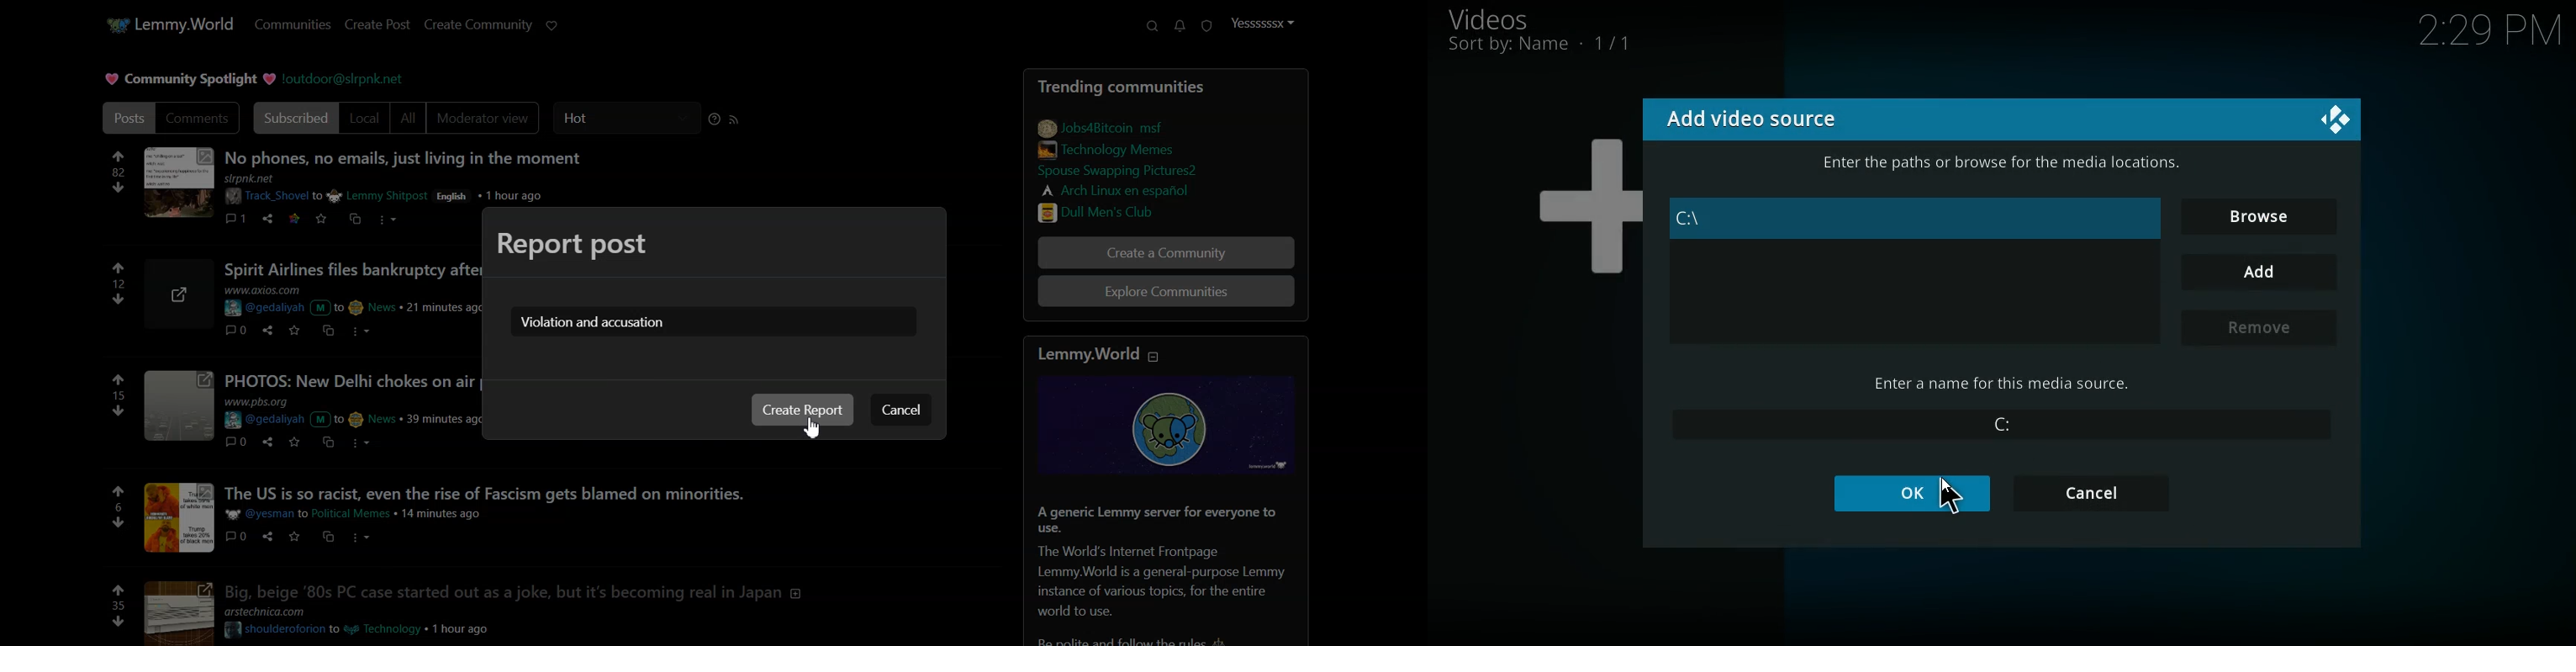 The image size is (2576, 672). What do you see at coordinates (362, 514) in the screenshot?
I see `post details` at bounding box center [362, 514].